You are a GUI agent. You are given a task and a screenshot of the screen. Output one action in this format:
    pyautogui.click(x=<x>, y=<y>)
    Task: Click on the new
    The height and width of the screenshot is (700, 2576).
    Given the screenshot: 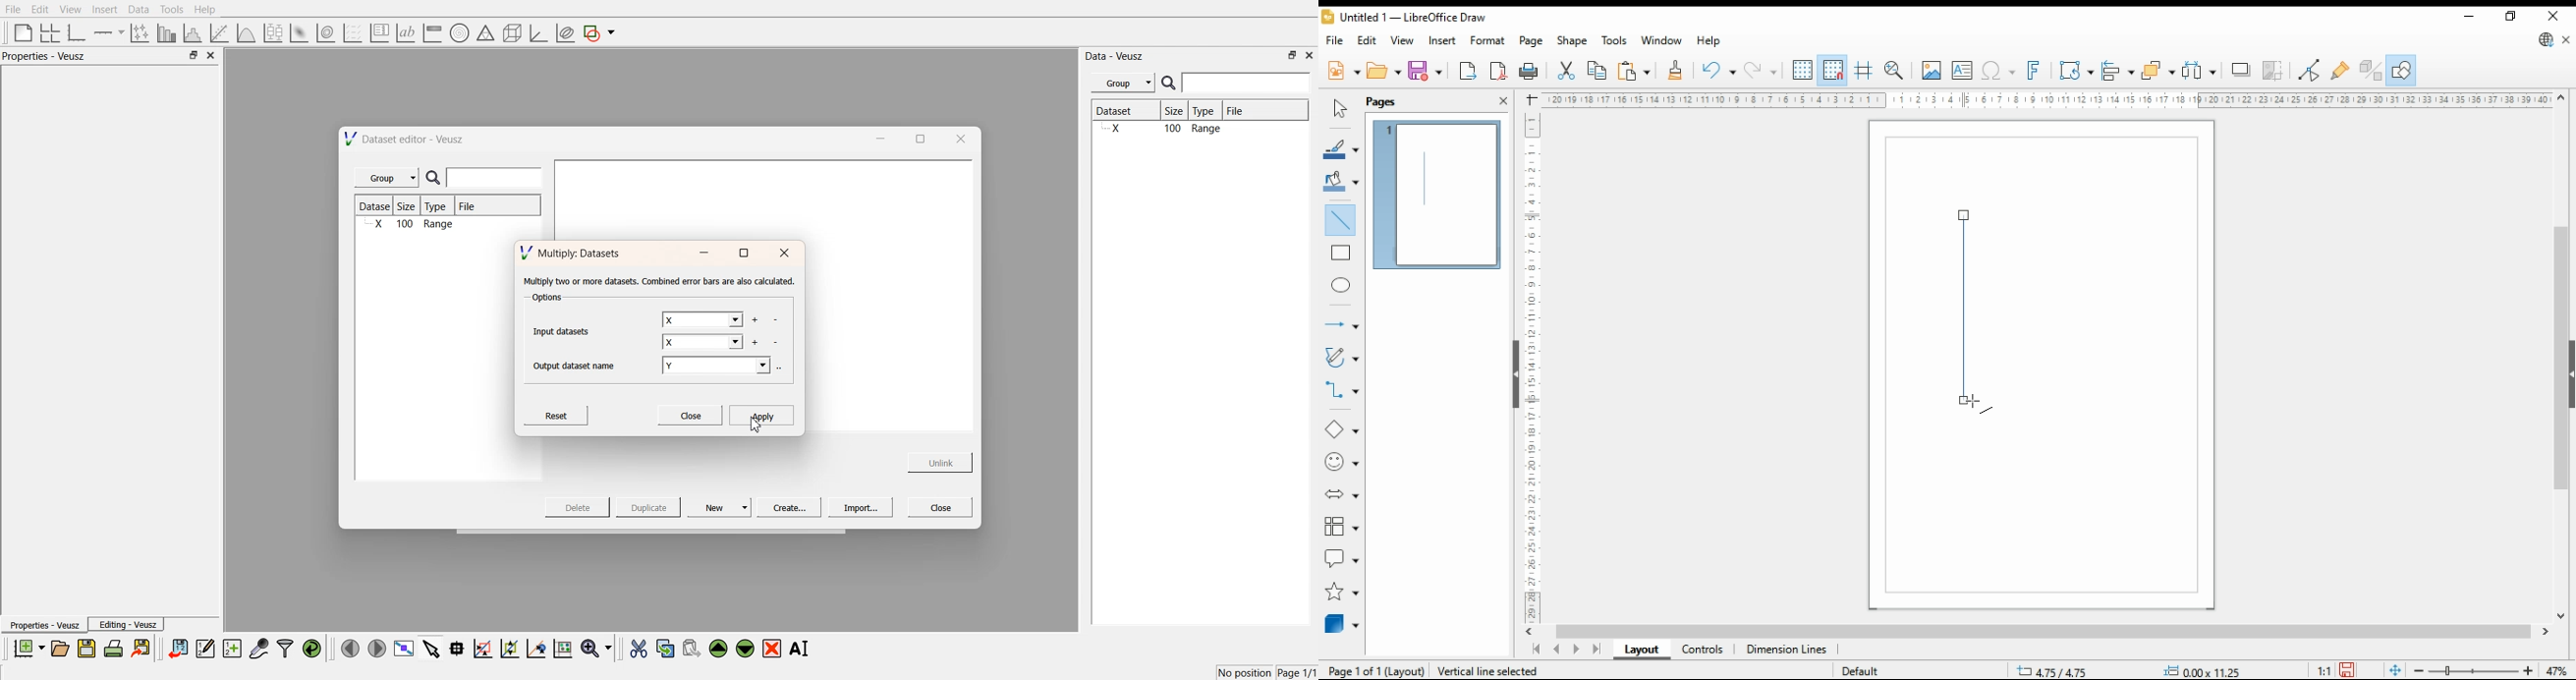 What is the action you would take?
    pyautogui.click(x=1342, y=71)
    